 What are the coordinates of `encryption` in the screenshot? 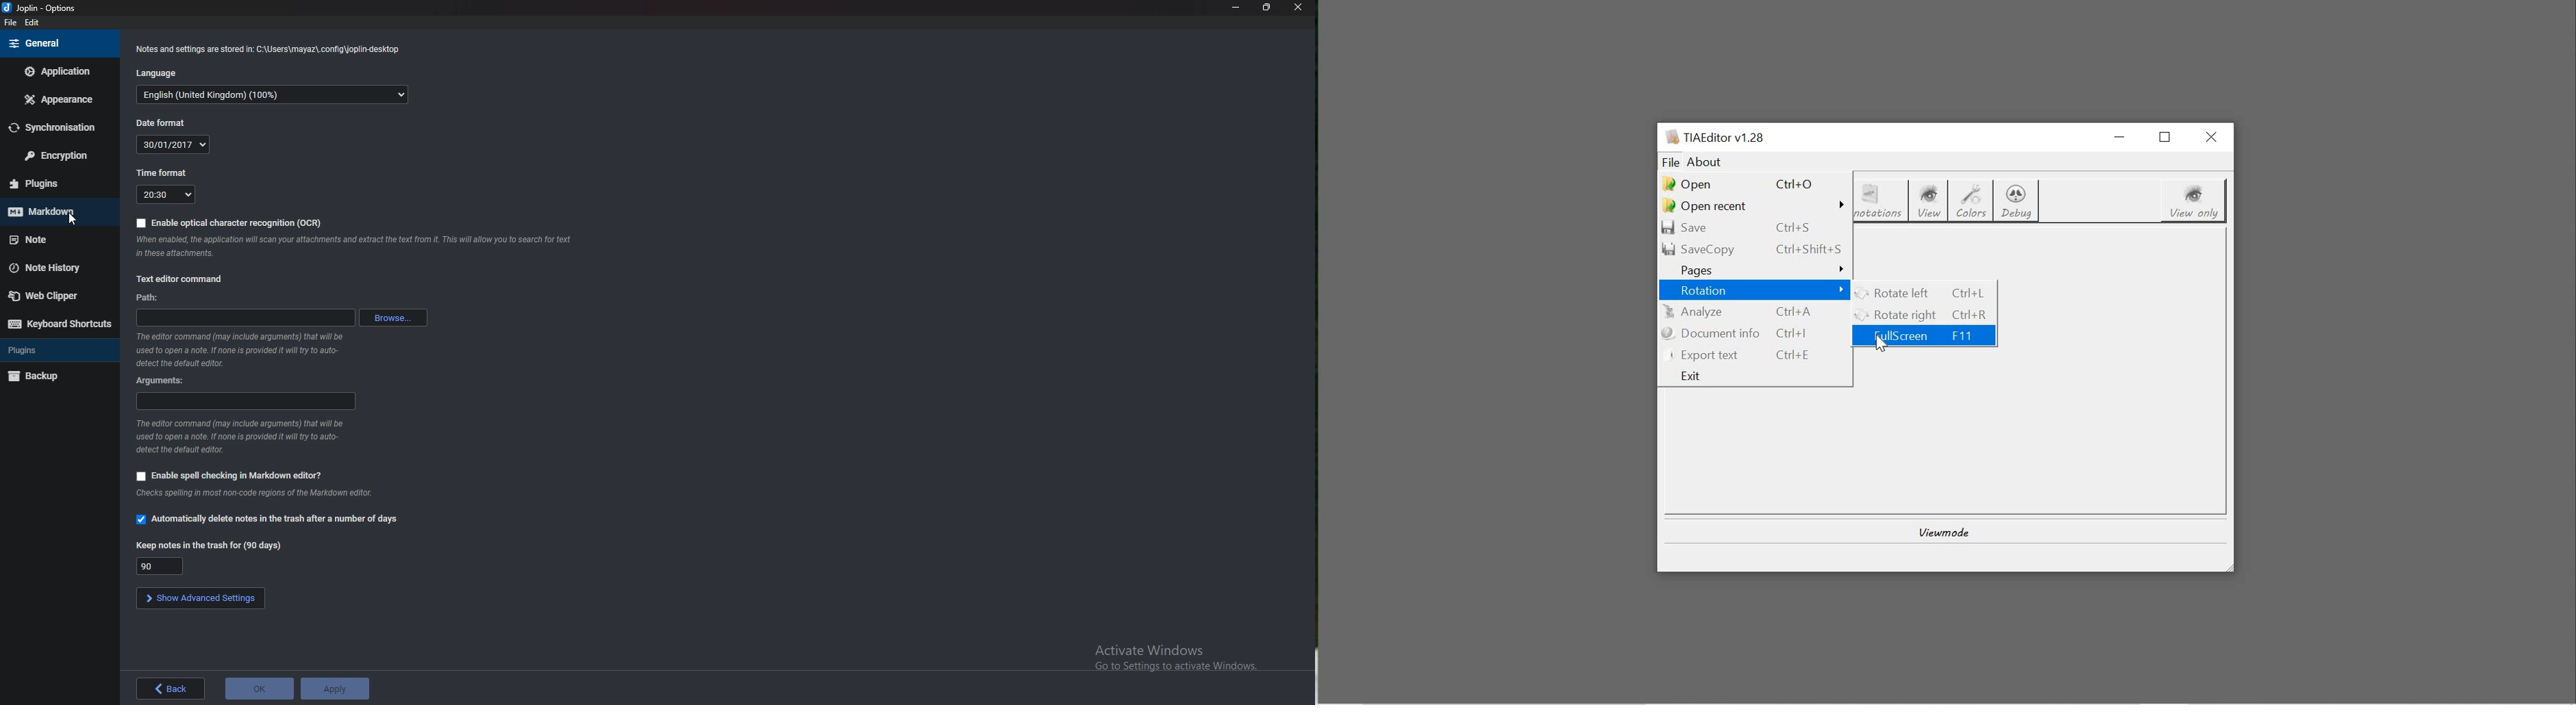 It's located at (55, 155).